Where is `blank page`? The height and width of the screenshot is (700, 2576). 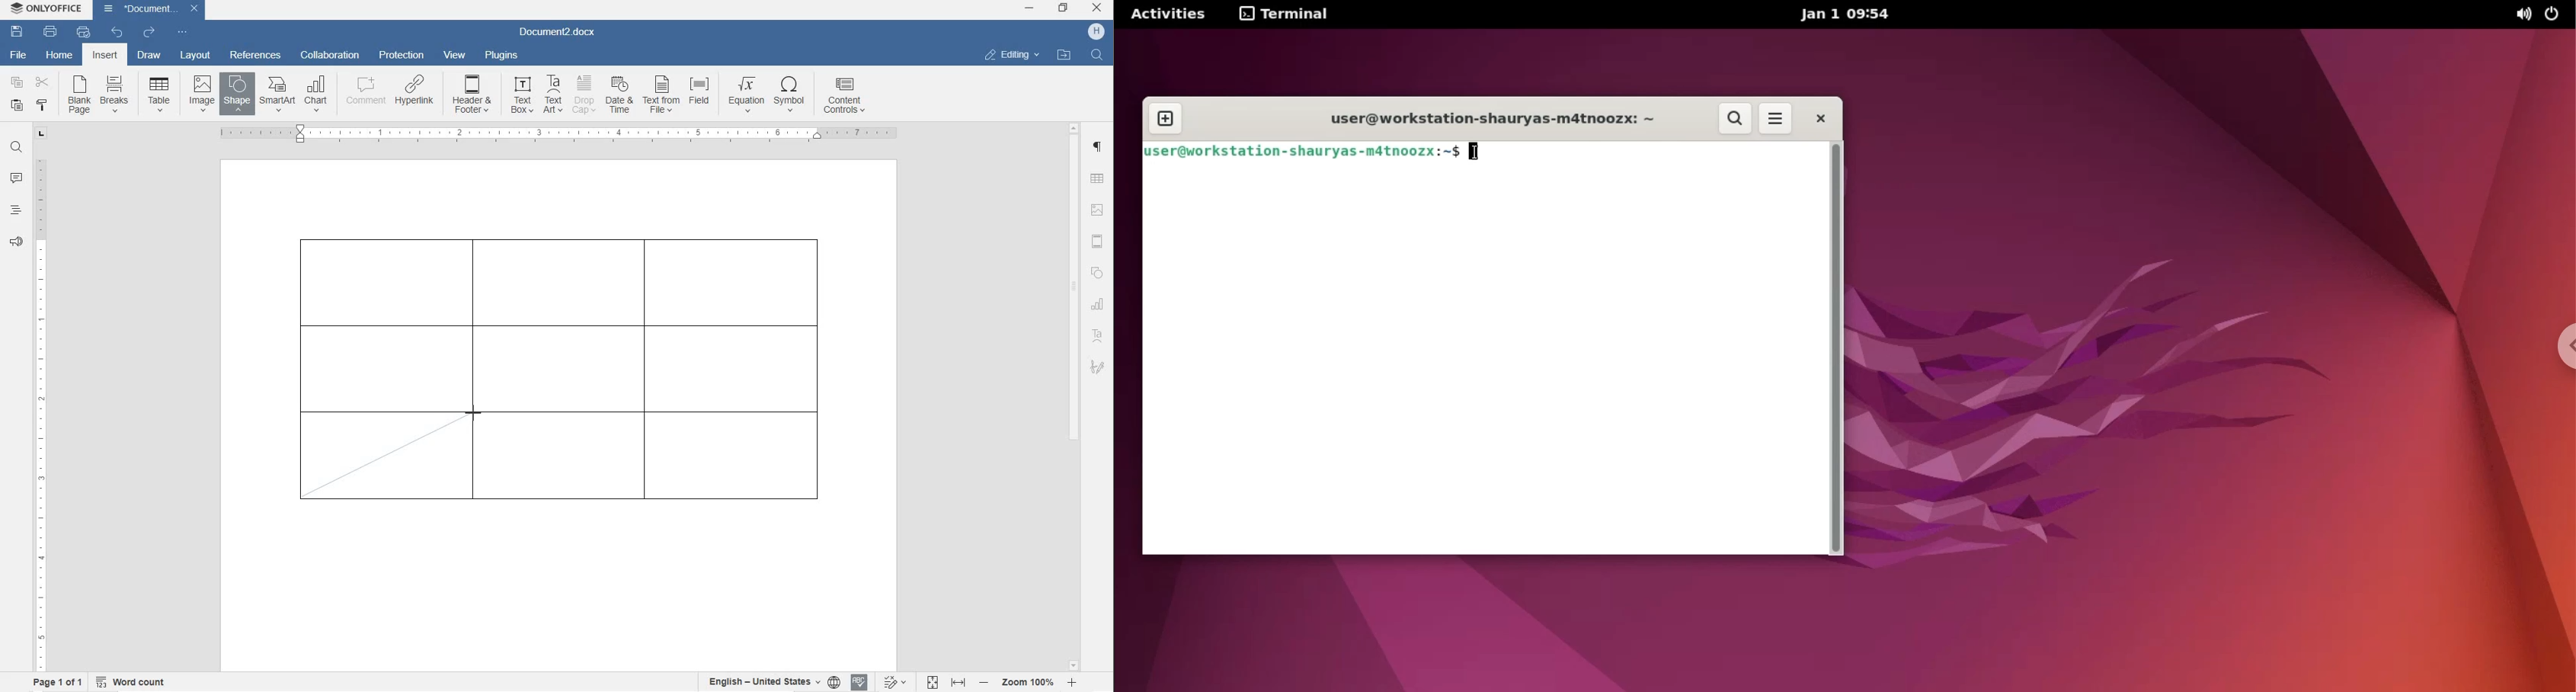 blank page is located at coordinates (78, 96).